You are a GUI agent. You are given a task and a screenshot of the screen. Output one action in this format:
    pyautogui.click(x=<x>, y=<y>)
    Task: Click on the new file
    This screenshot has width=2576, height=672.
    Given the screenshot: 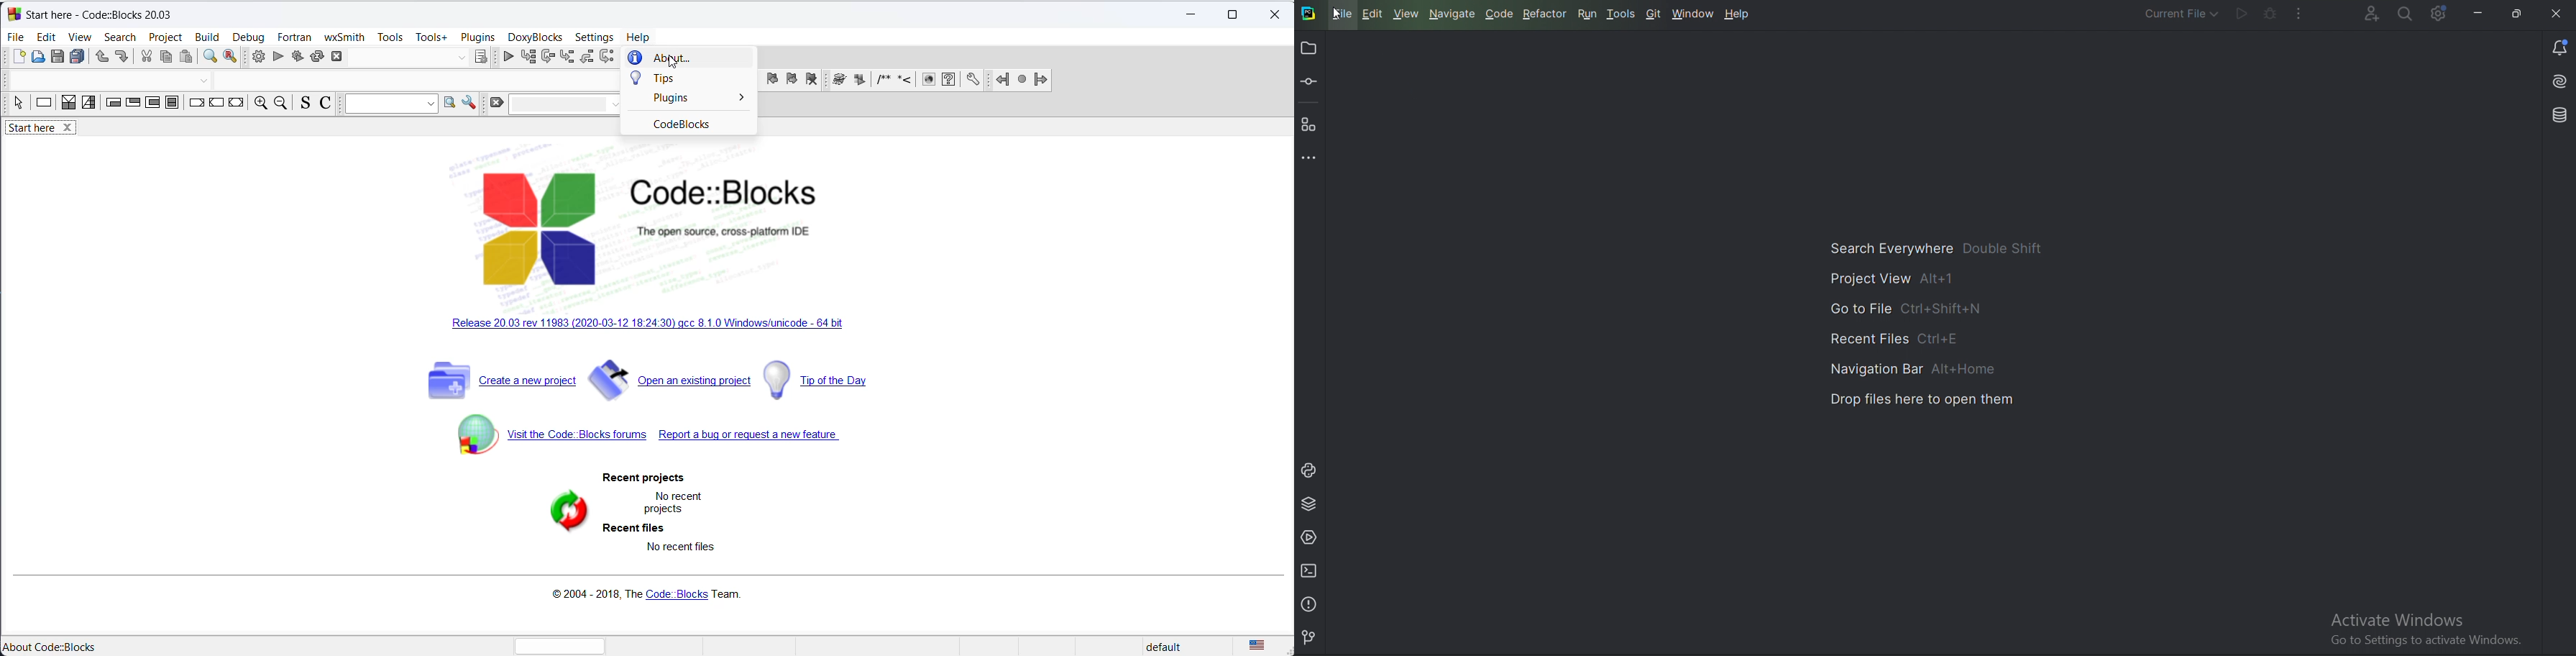 What is the action you would take?
    pyautogui.click(x=16, y=57)
    